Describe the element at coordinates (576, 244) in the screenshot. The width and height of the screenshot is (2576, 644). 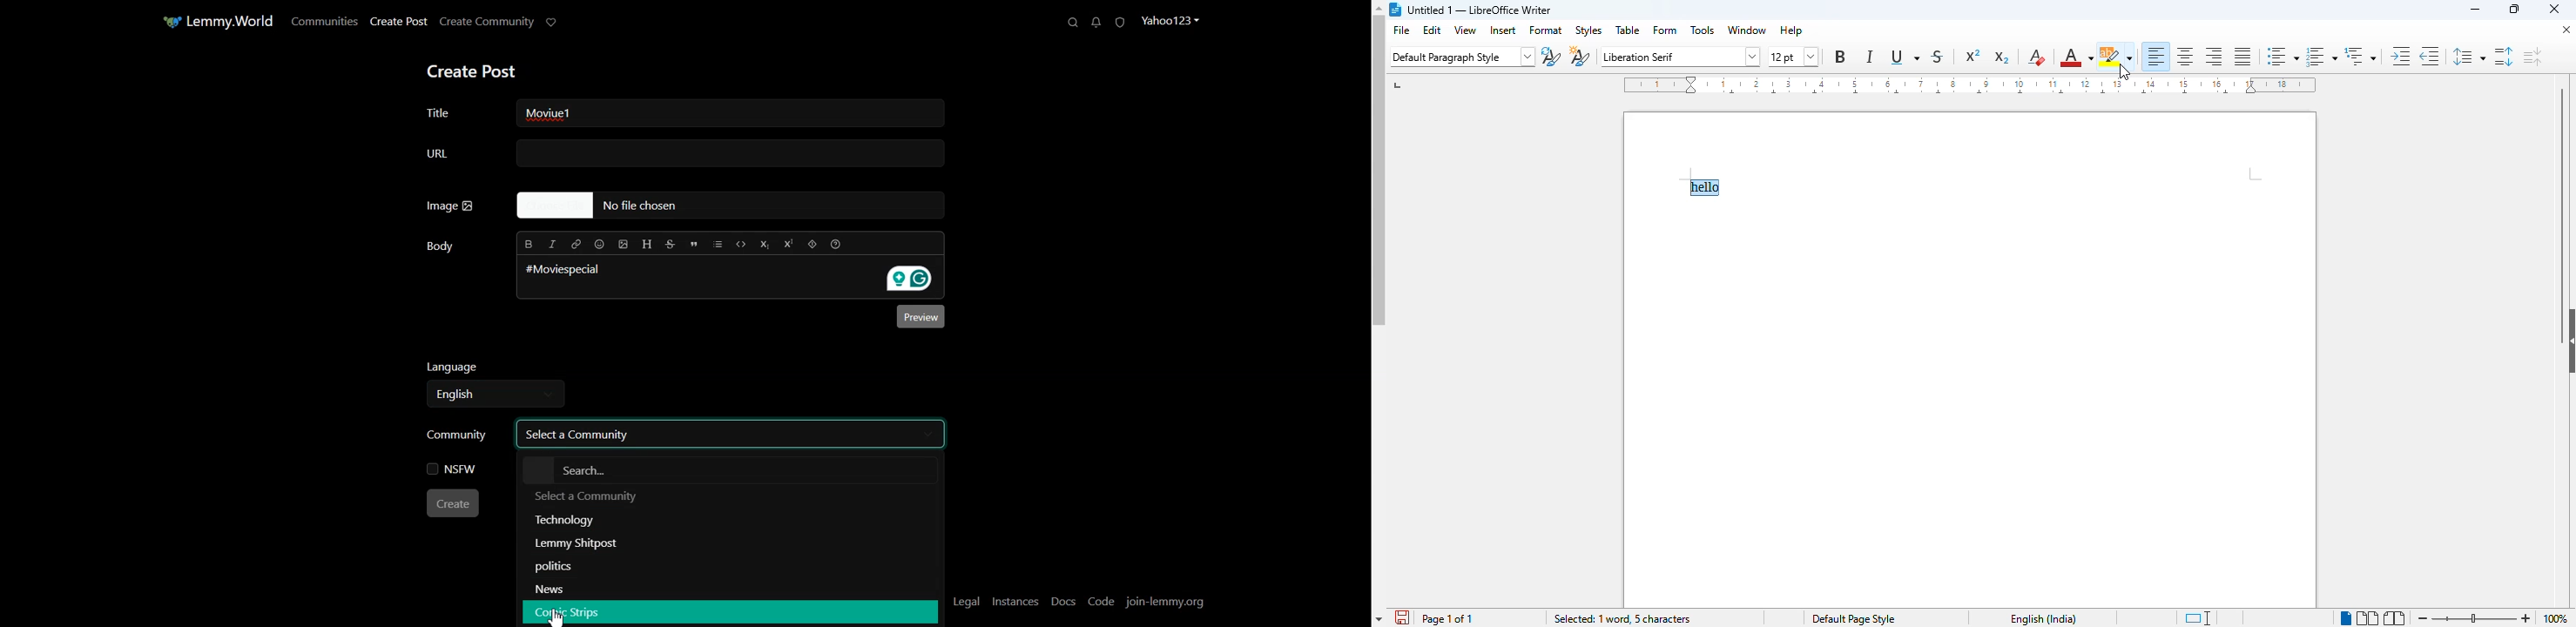
I see `Hyperlink` at that location.